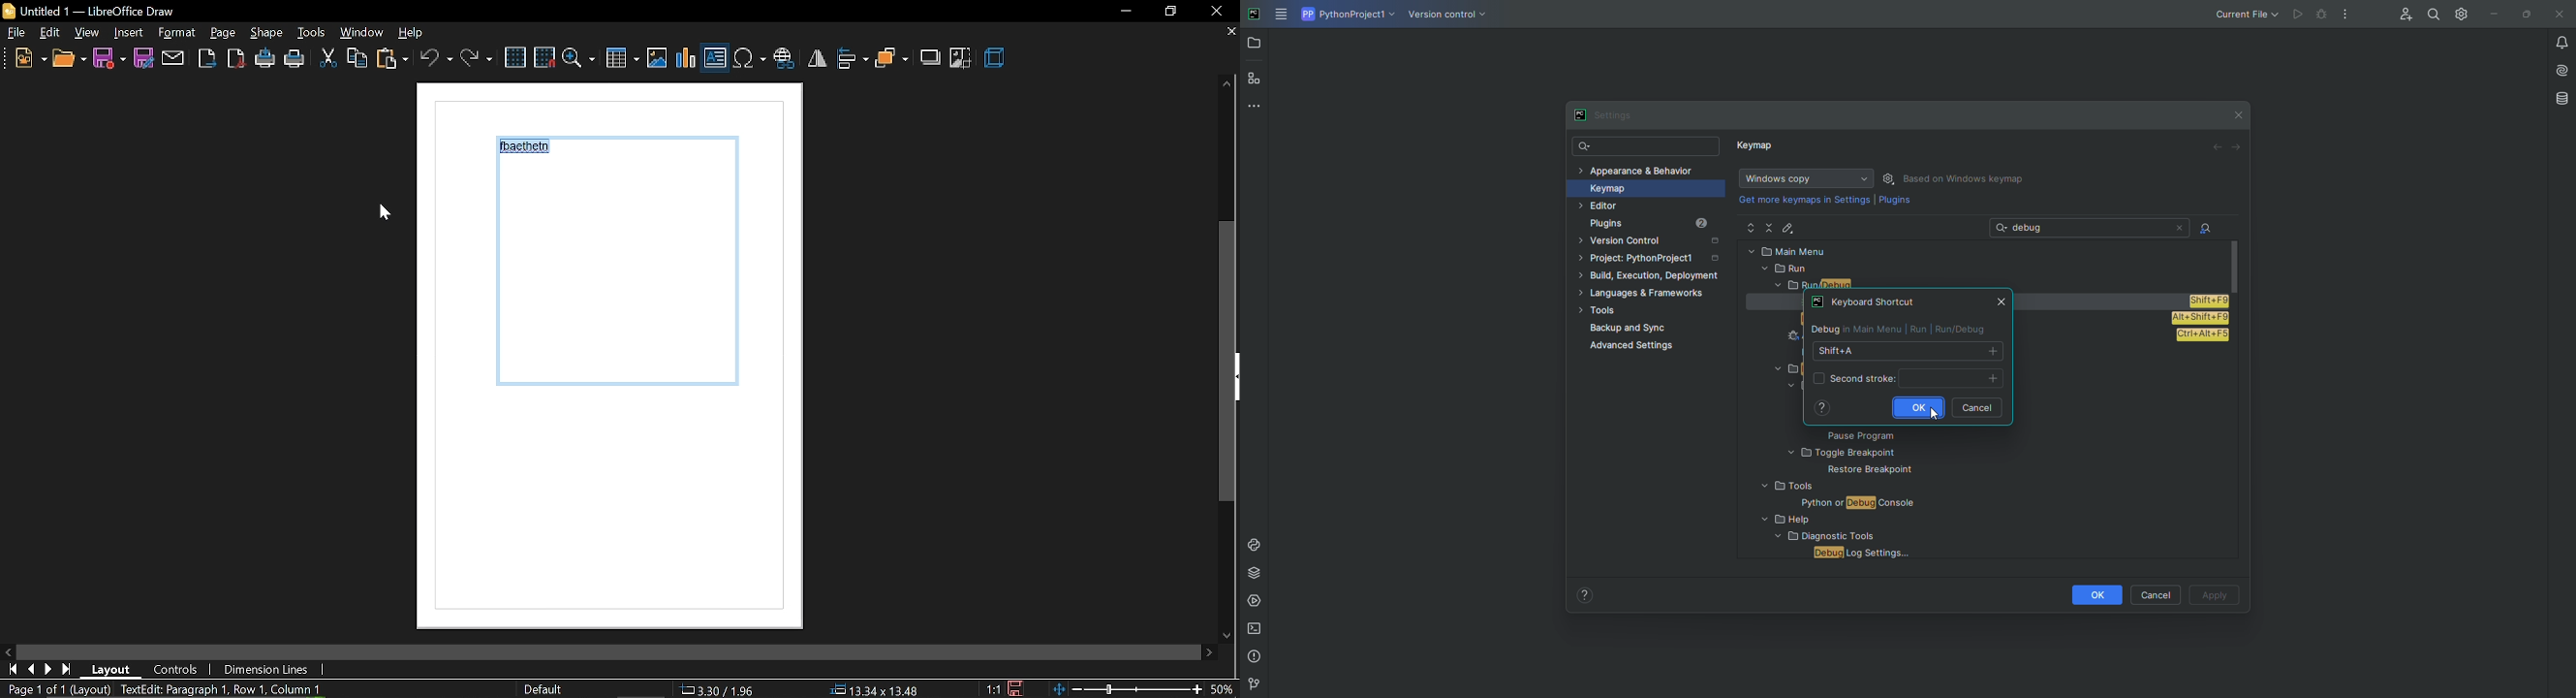 Image resolution: width=2576 pixels, height=700 pixels. Describe the element at coordinates (418, 32) in the screenshot. I see `help` at that location.